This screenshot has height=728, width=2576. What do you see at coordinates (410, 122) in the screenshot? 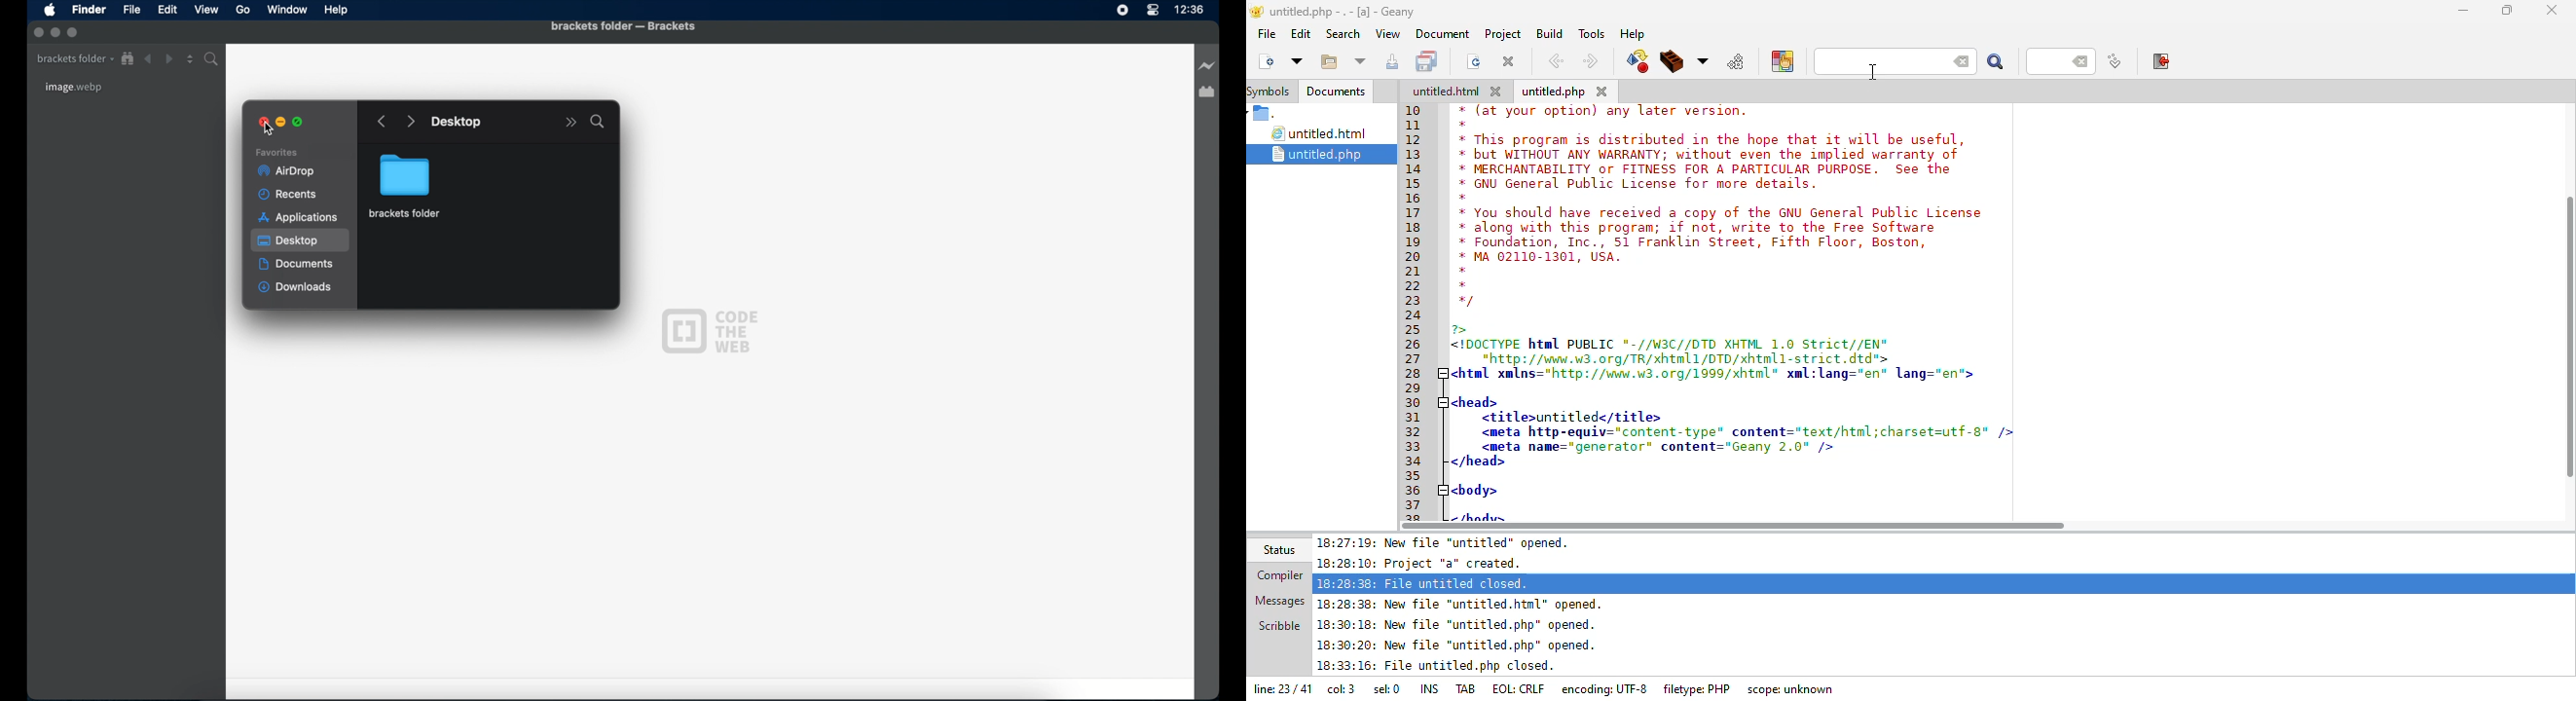
I see `go forward` at bounding box center [410, 122].